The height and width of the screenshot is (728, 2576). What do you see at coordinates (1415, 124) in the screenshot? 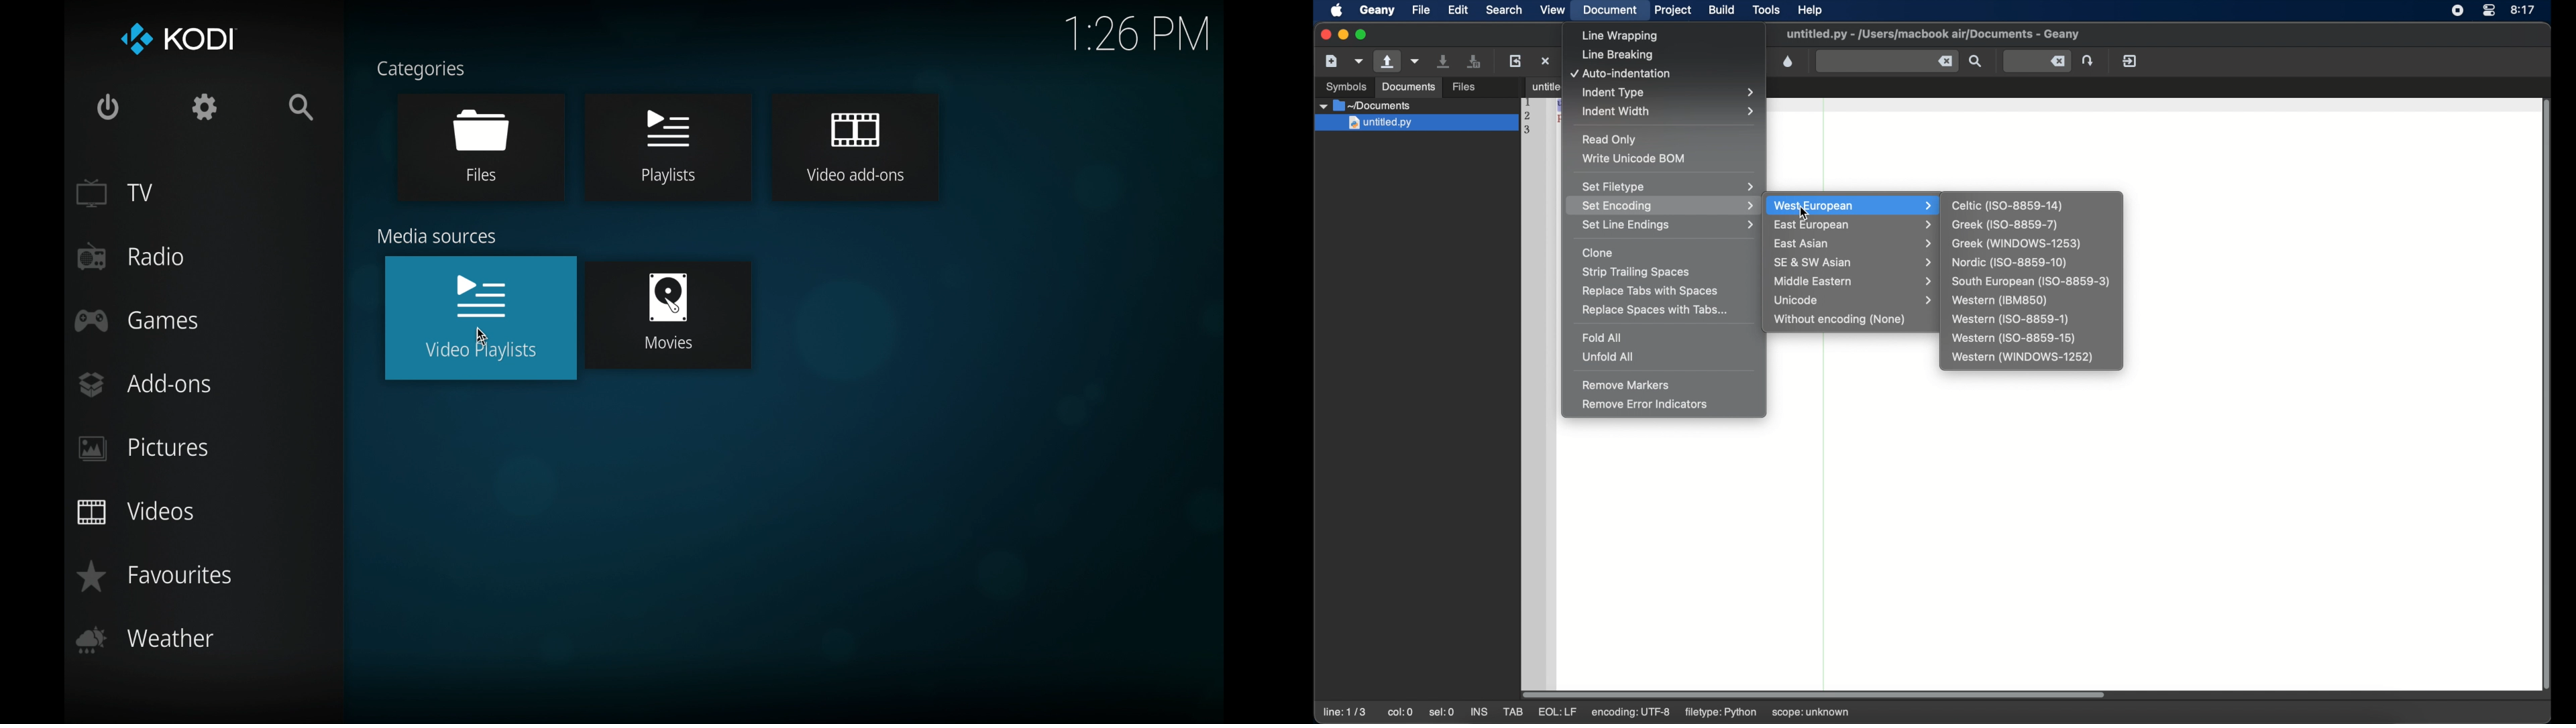
I see `` at bounding box center [1415, 124].